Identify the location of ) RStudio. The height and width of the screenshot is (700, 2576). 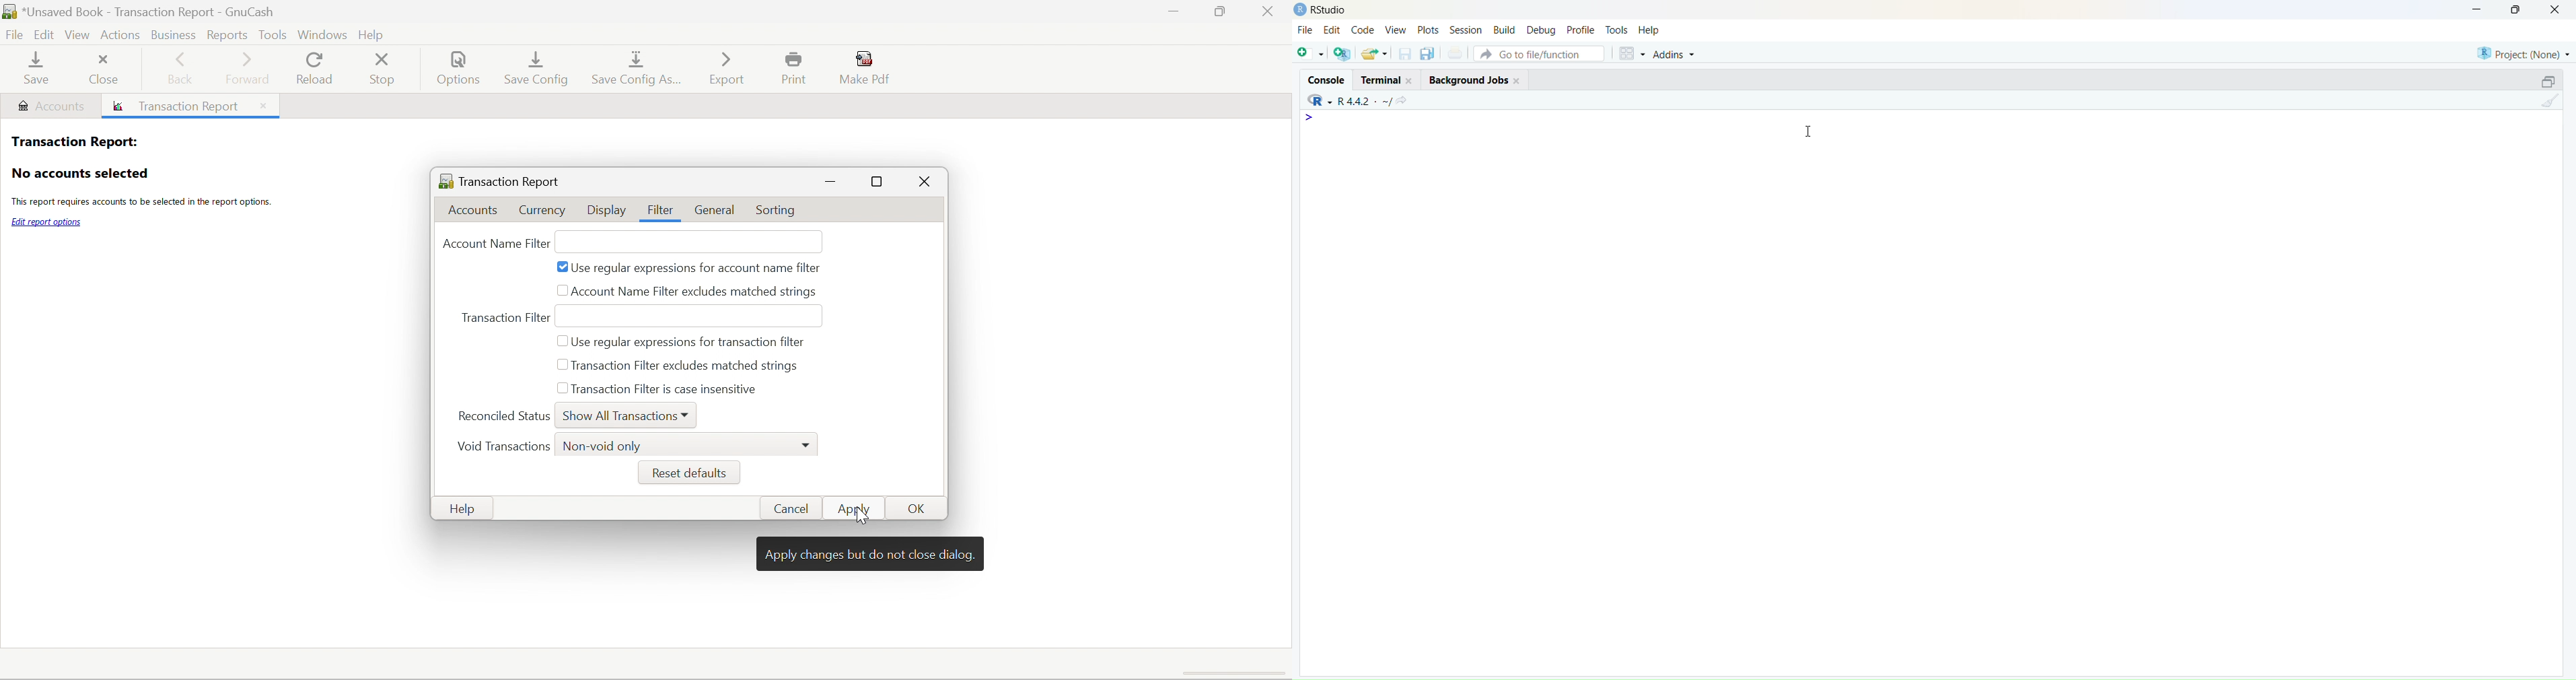
(1326, 8).